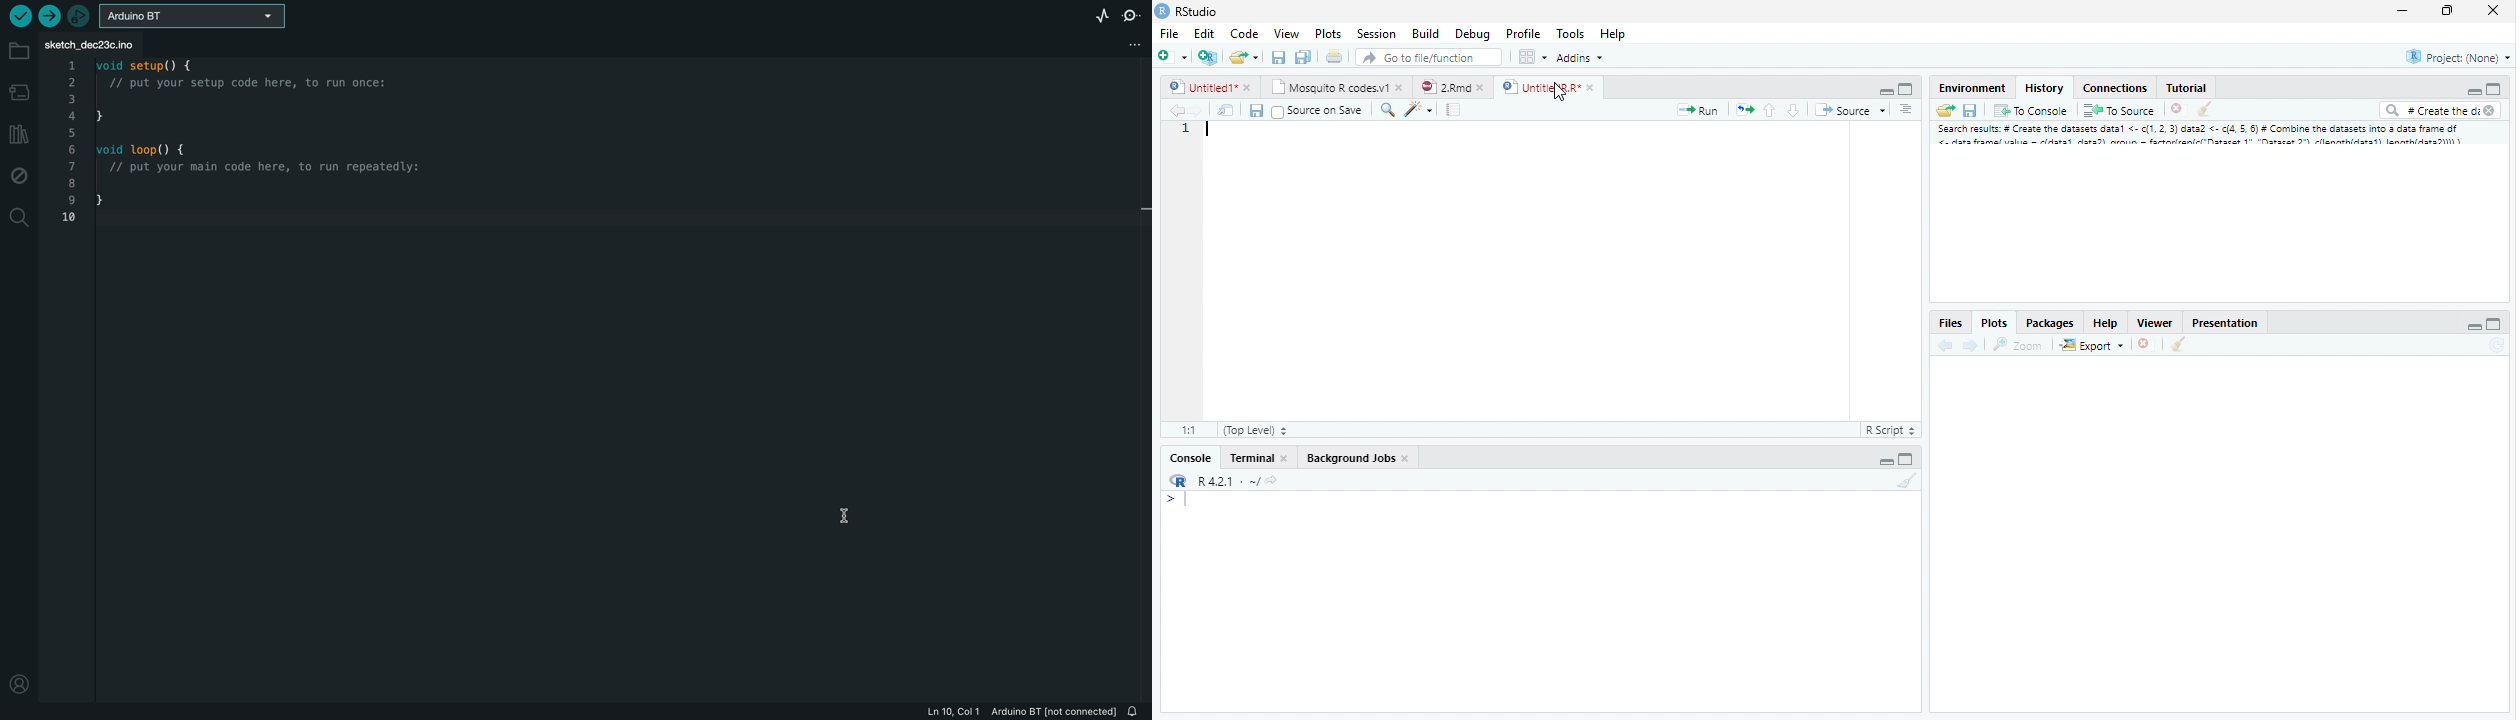 This screenshot has width=2520, height=728. What do you see at coordinates (2460, 57) in the screenshot?
I see `Project (None)` at bounding box center [2460, 57].